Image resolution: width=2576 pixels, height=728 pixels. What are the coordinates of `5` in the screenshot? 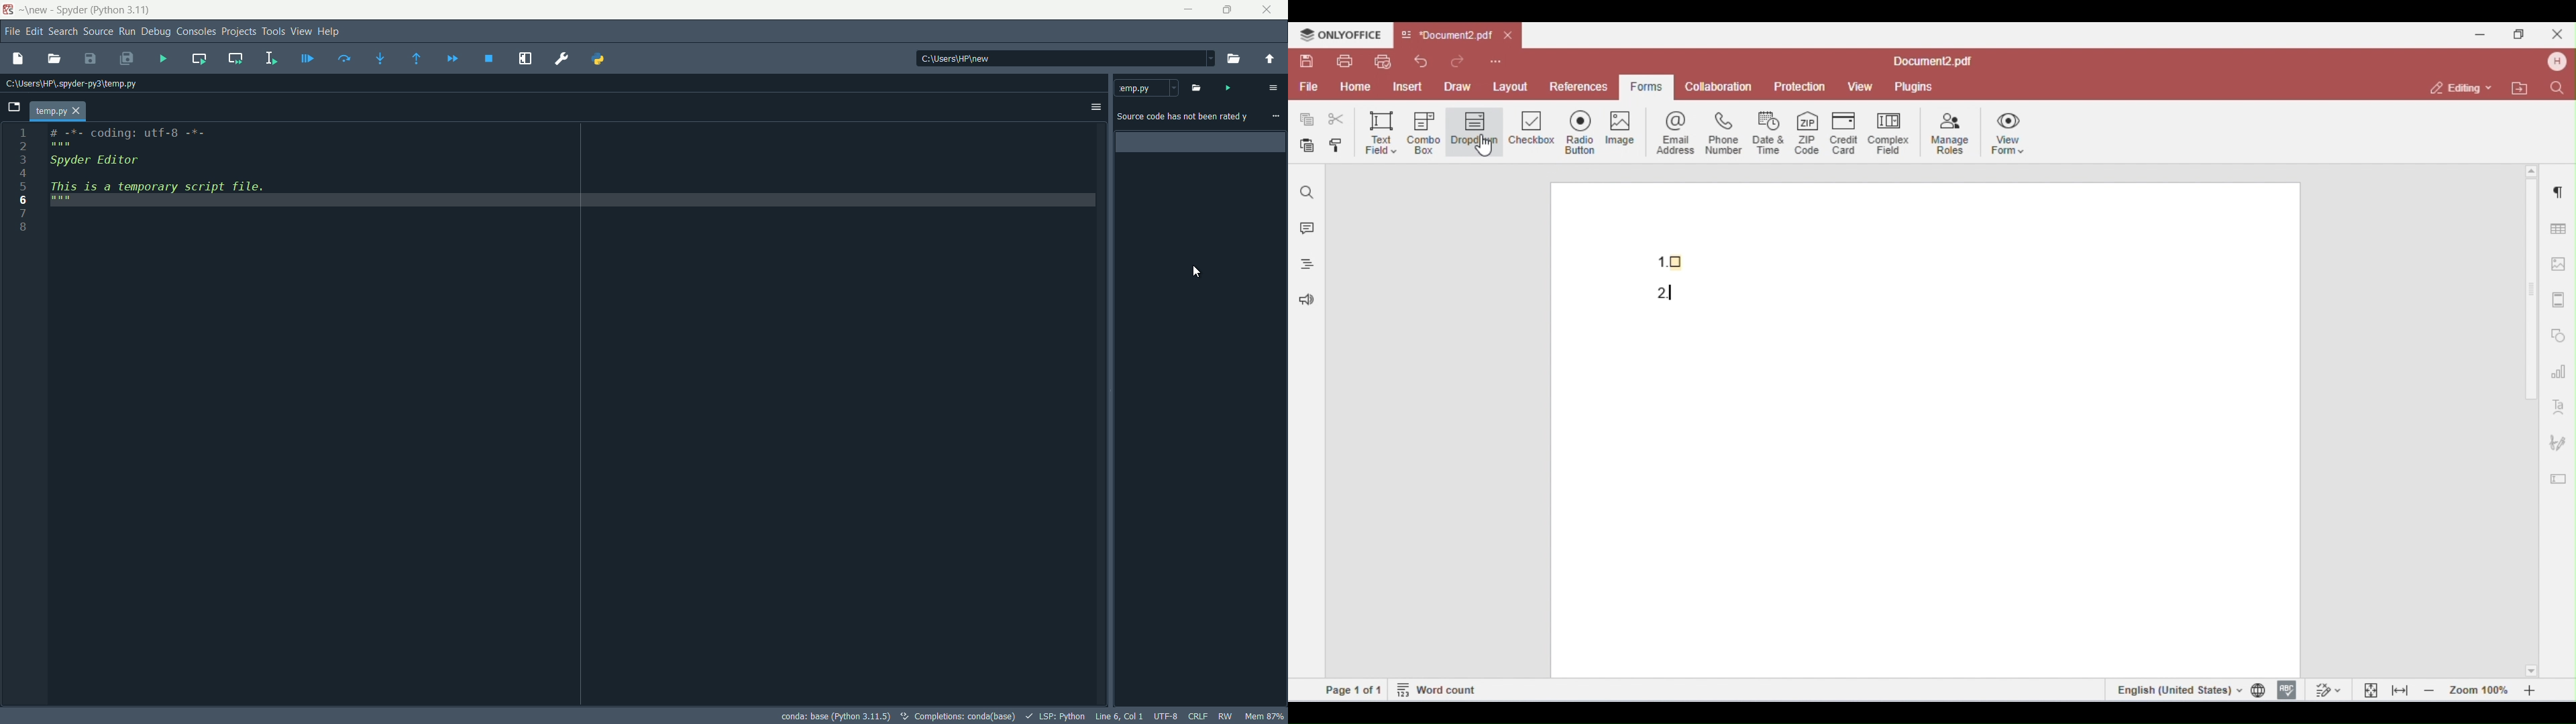 It's located at (23, 186).